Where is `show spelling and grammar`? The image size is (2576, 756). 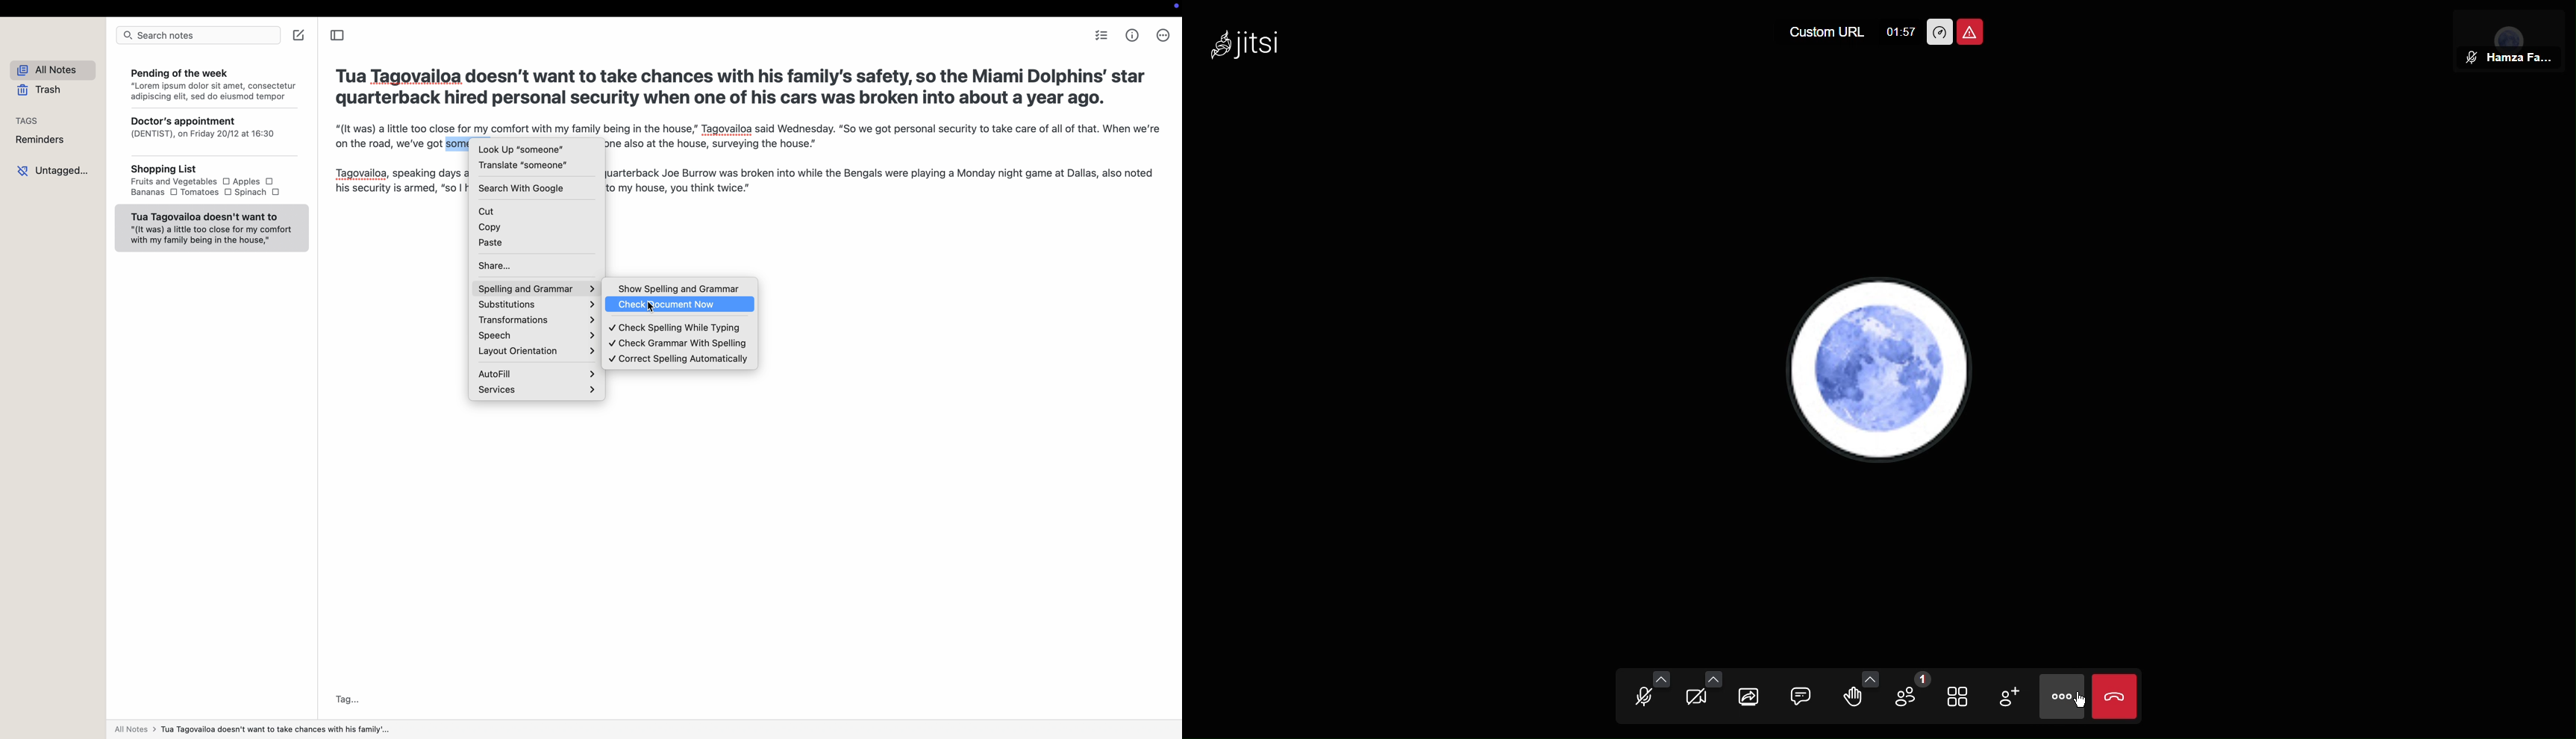
show spelling and grammar is located at coordinates (680, 288).